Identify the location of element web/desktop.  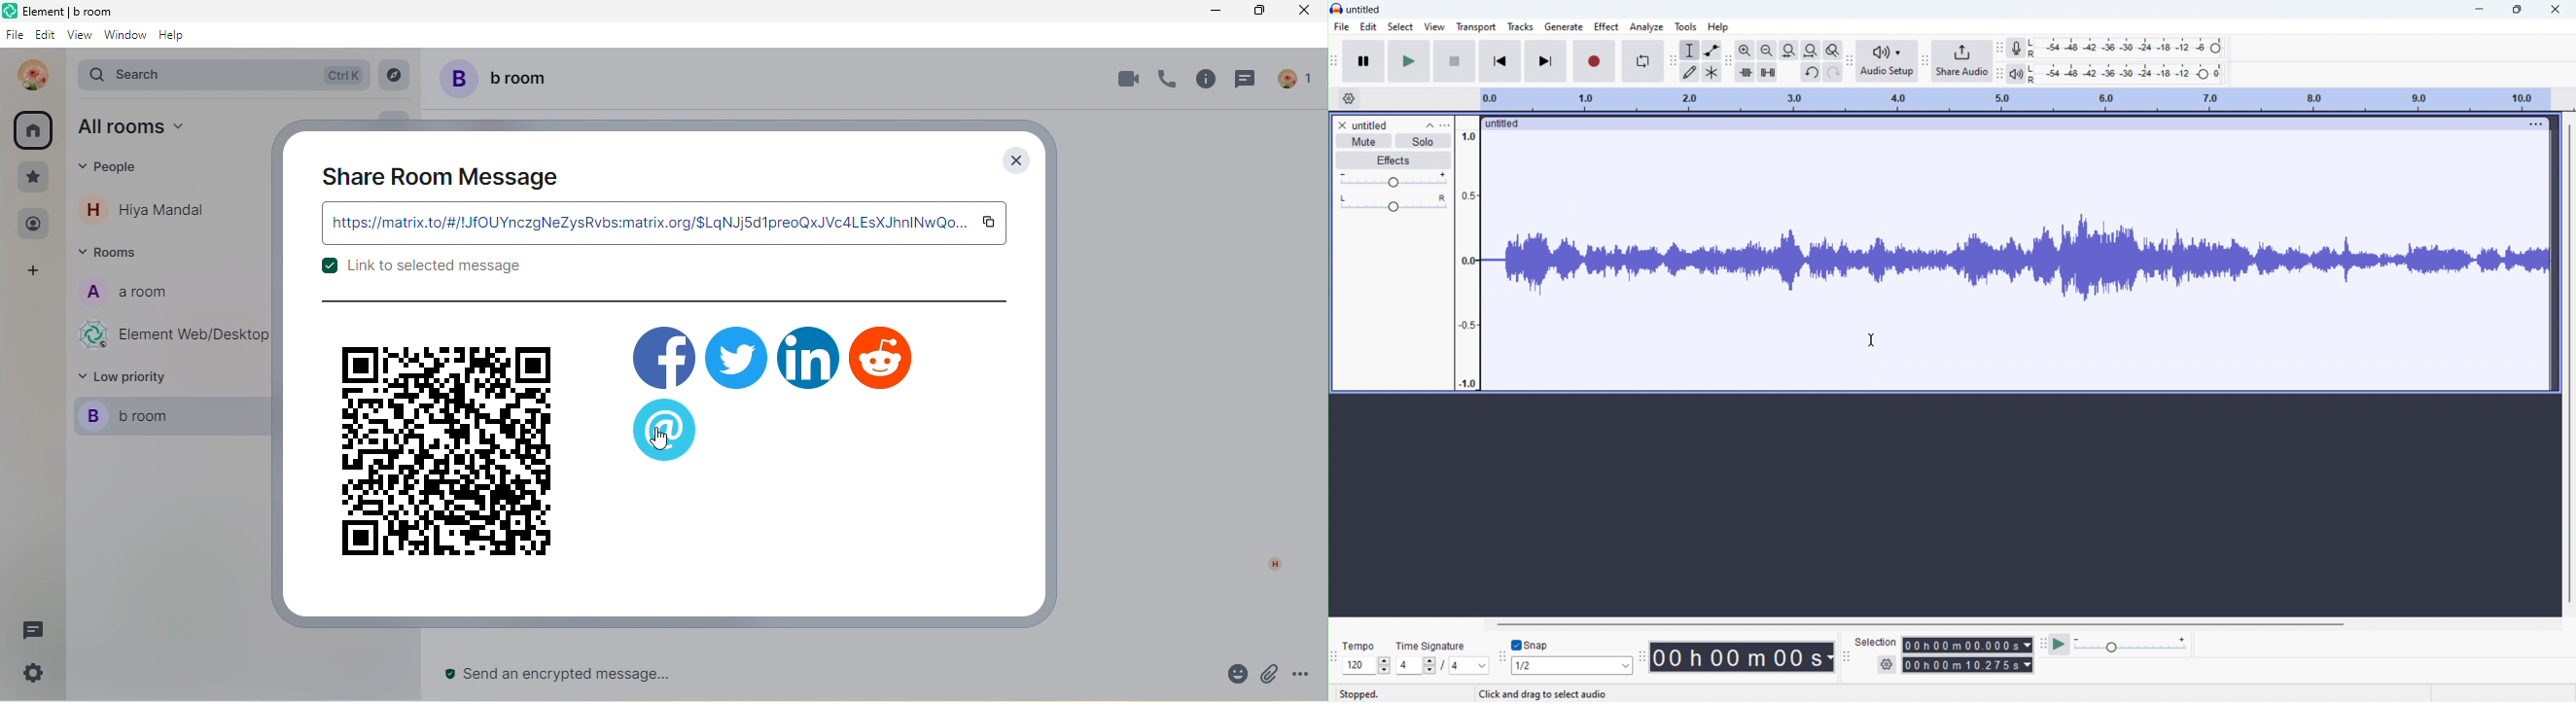
(172, 336).